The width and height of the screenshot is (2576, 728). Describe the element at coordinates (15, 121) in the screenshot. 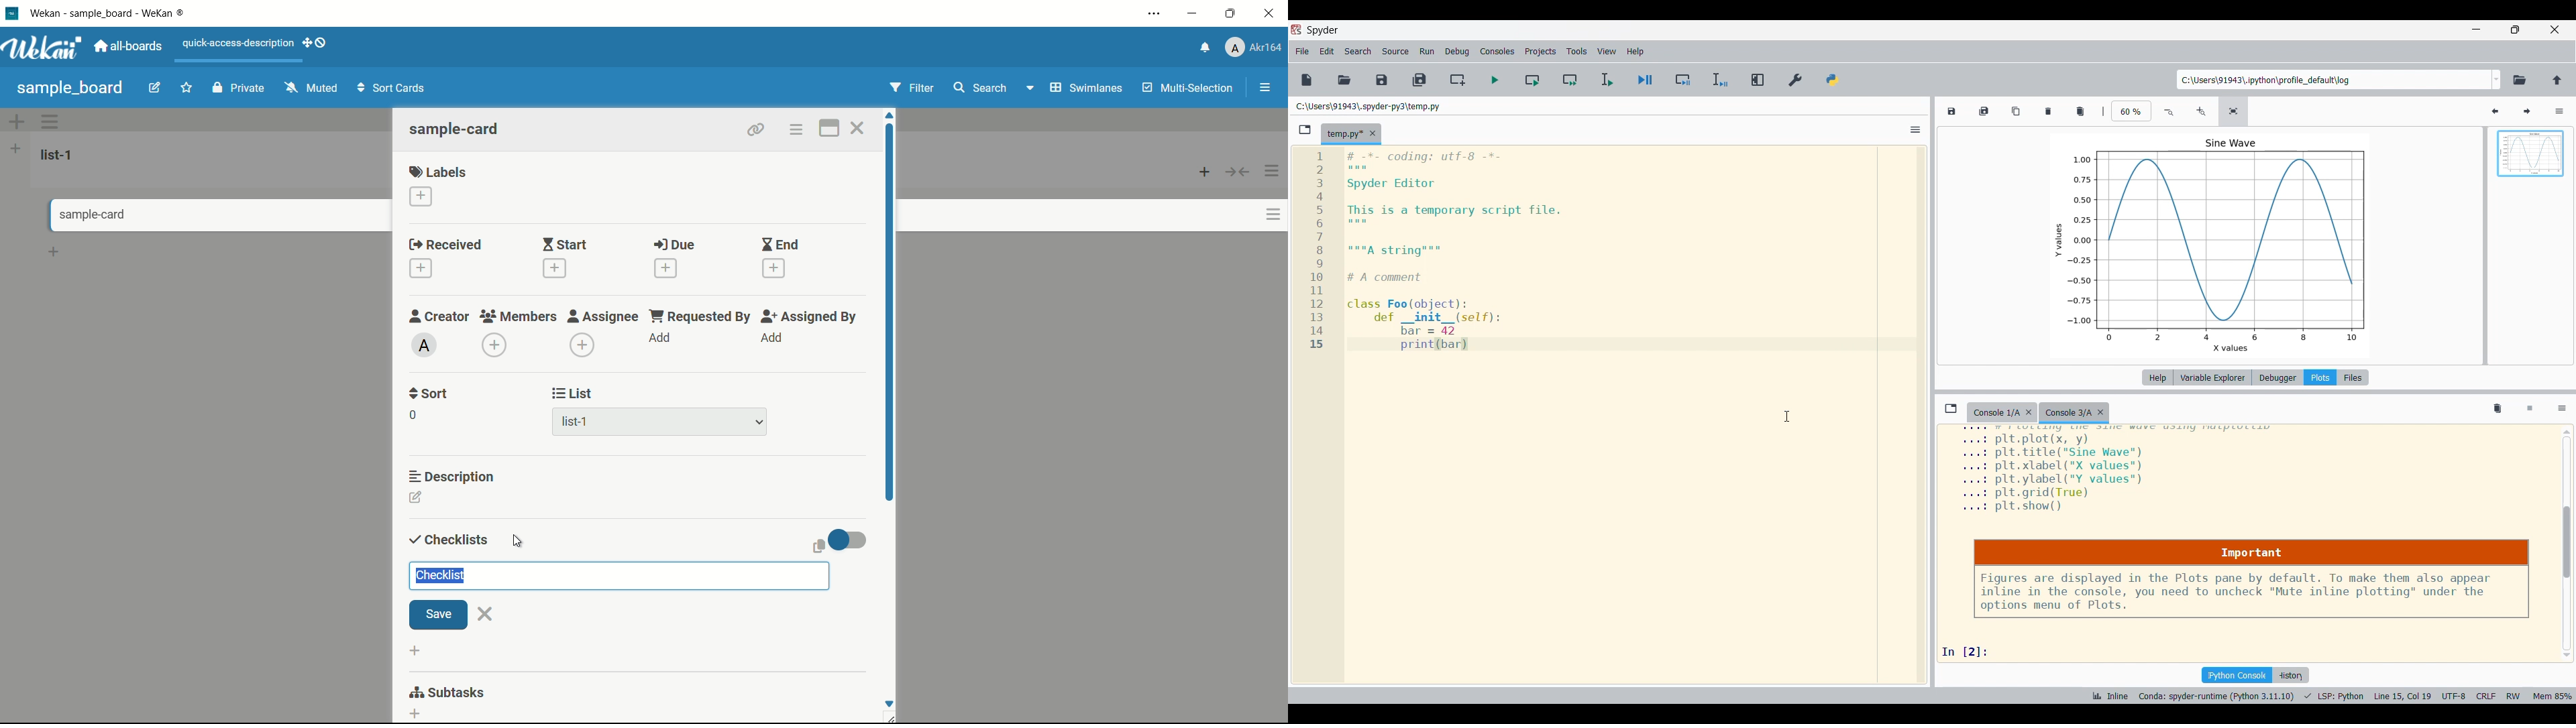

I see `add swimlane` at that location.